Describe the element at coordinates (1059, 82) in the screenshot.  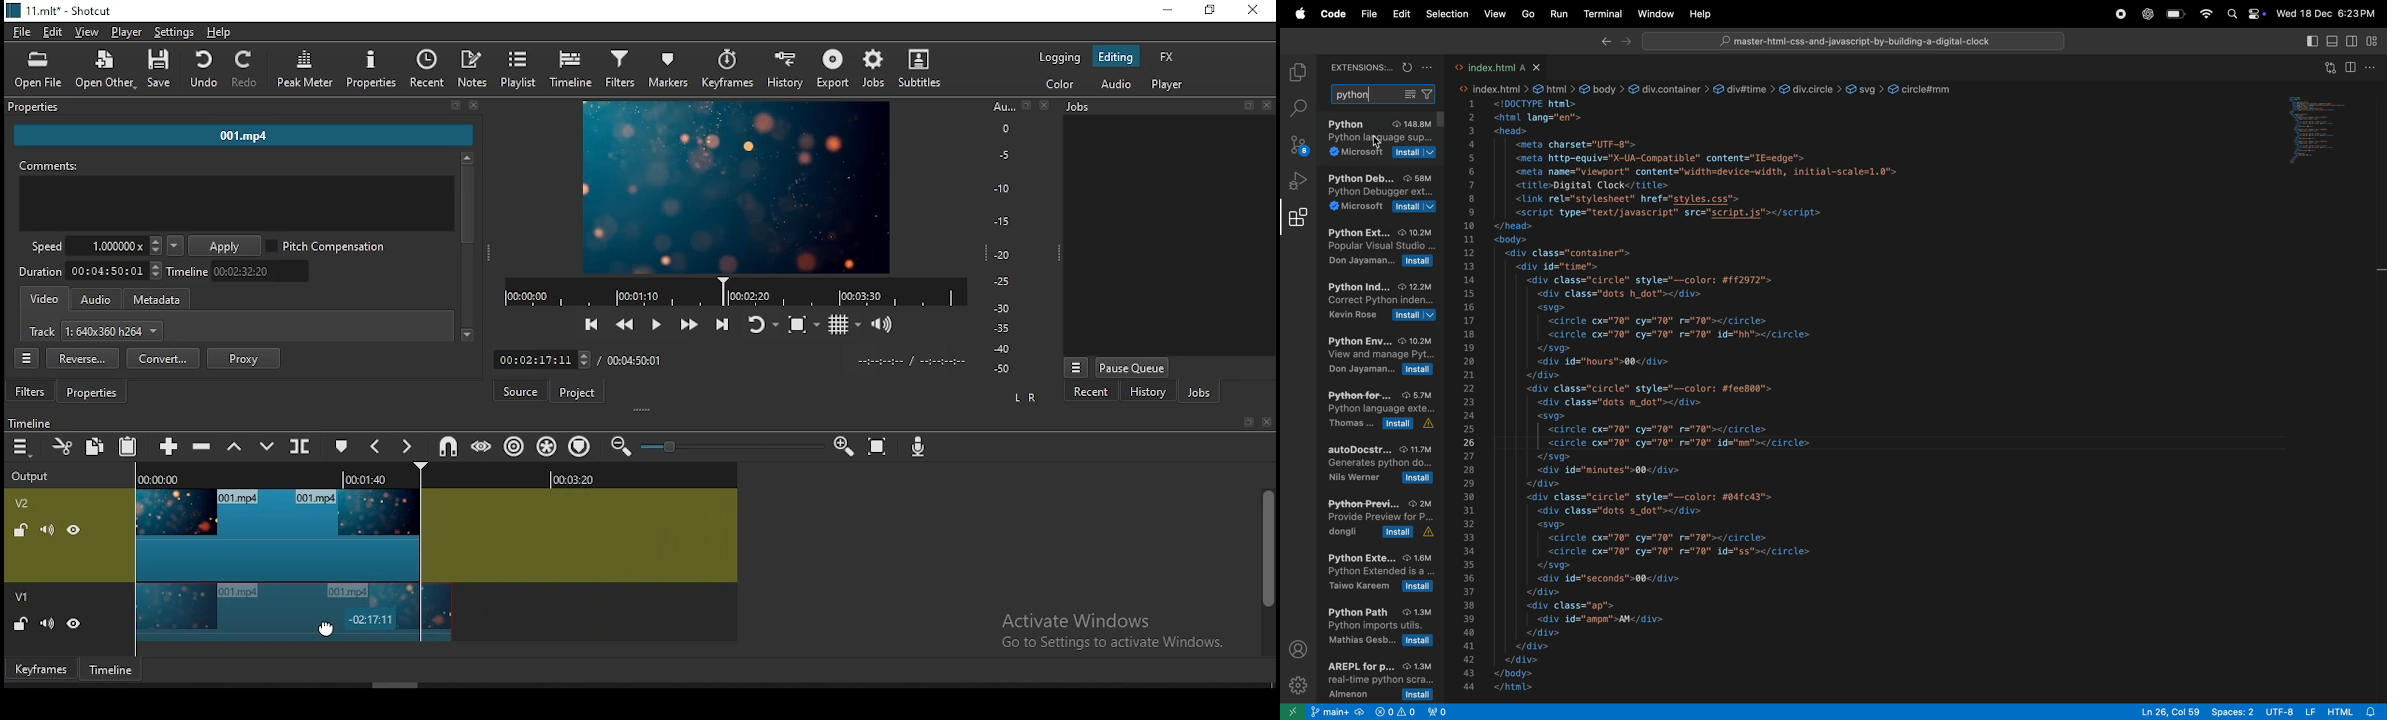
I see `color` at that location.